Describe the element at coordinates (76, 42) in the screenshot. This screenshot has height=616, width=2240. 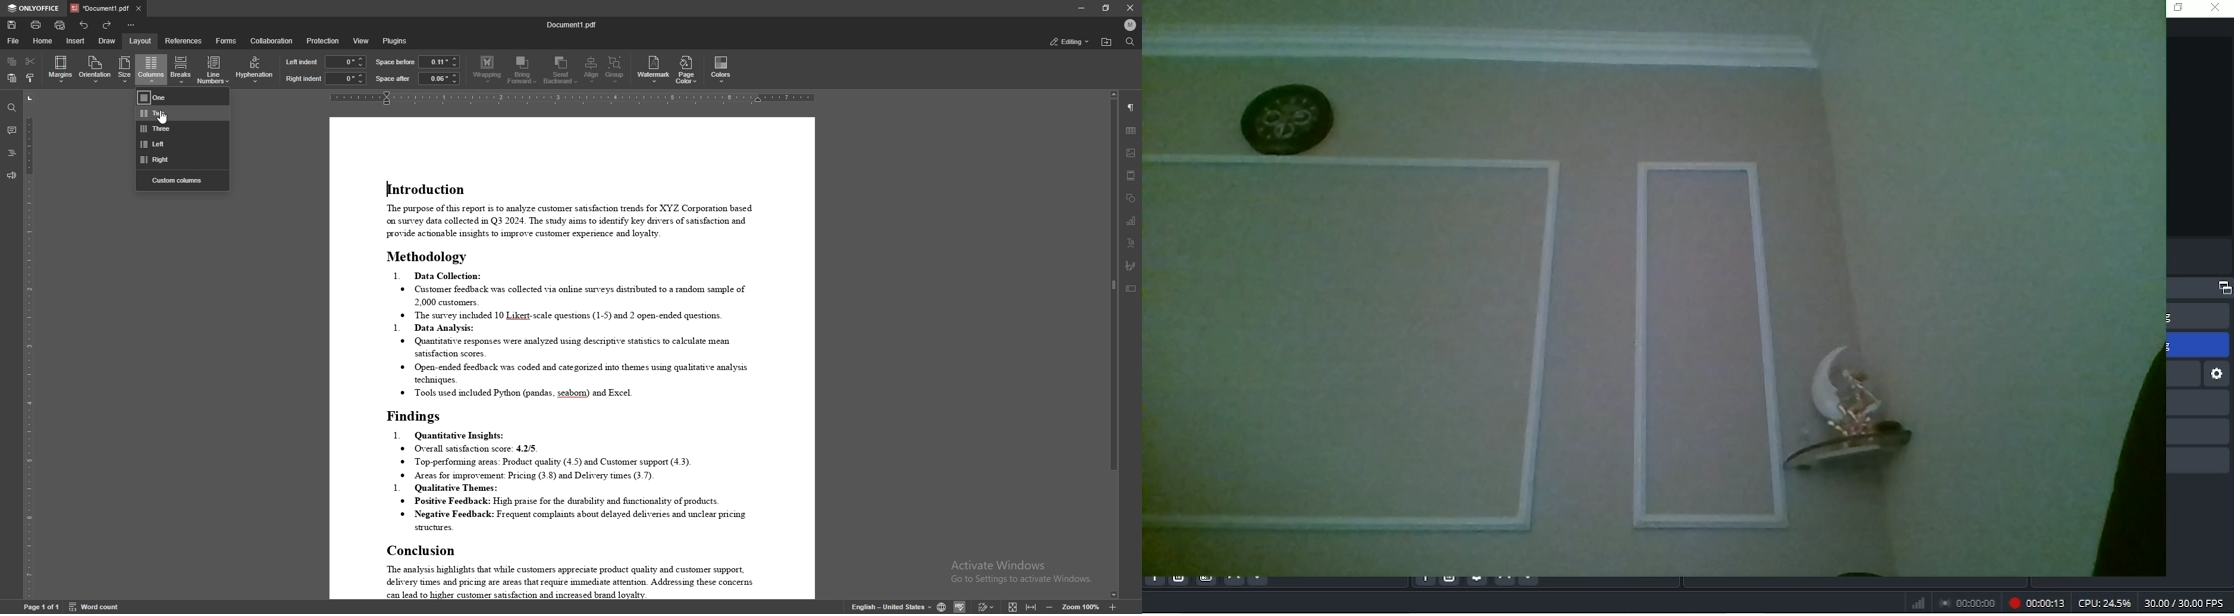
I see `insert` at that location.